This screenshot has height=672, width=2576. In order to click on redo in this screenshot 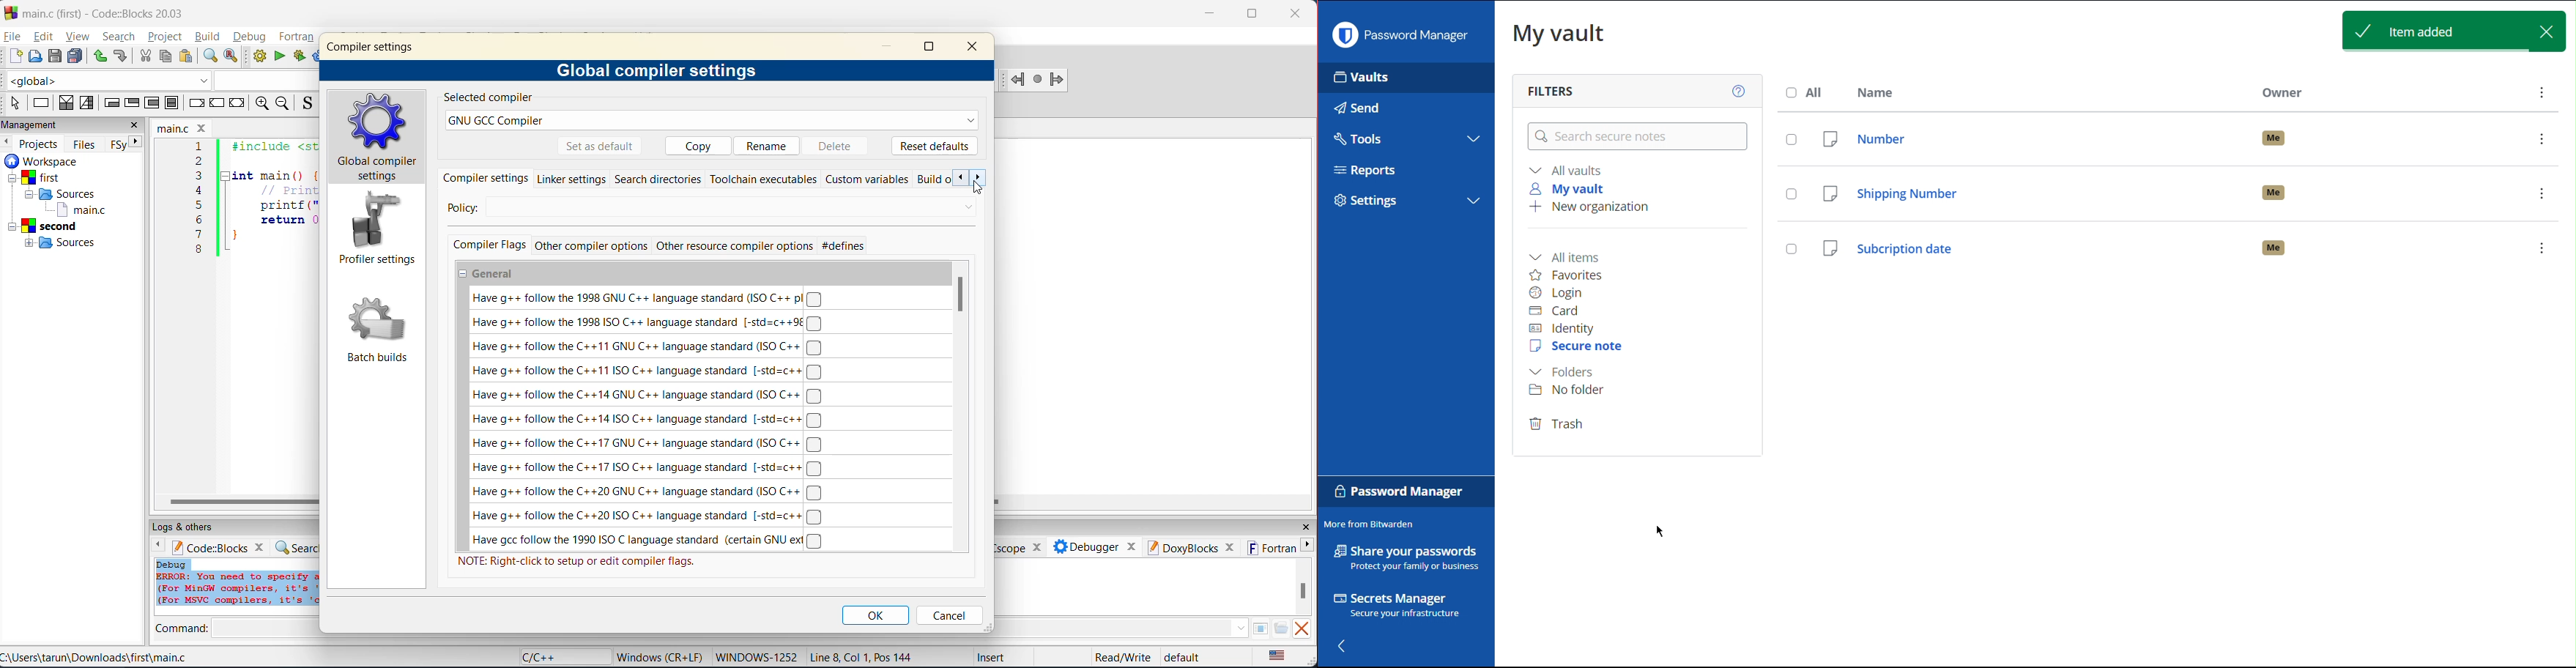, I will do `click(121, 56)`.